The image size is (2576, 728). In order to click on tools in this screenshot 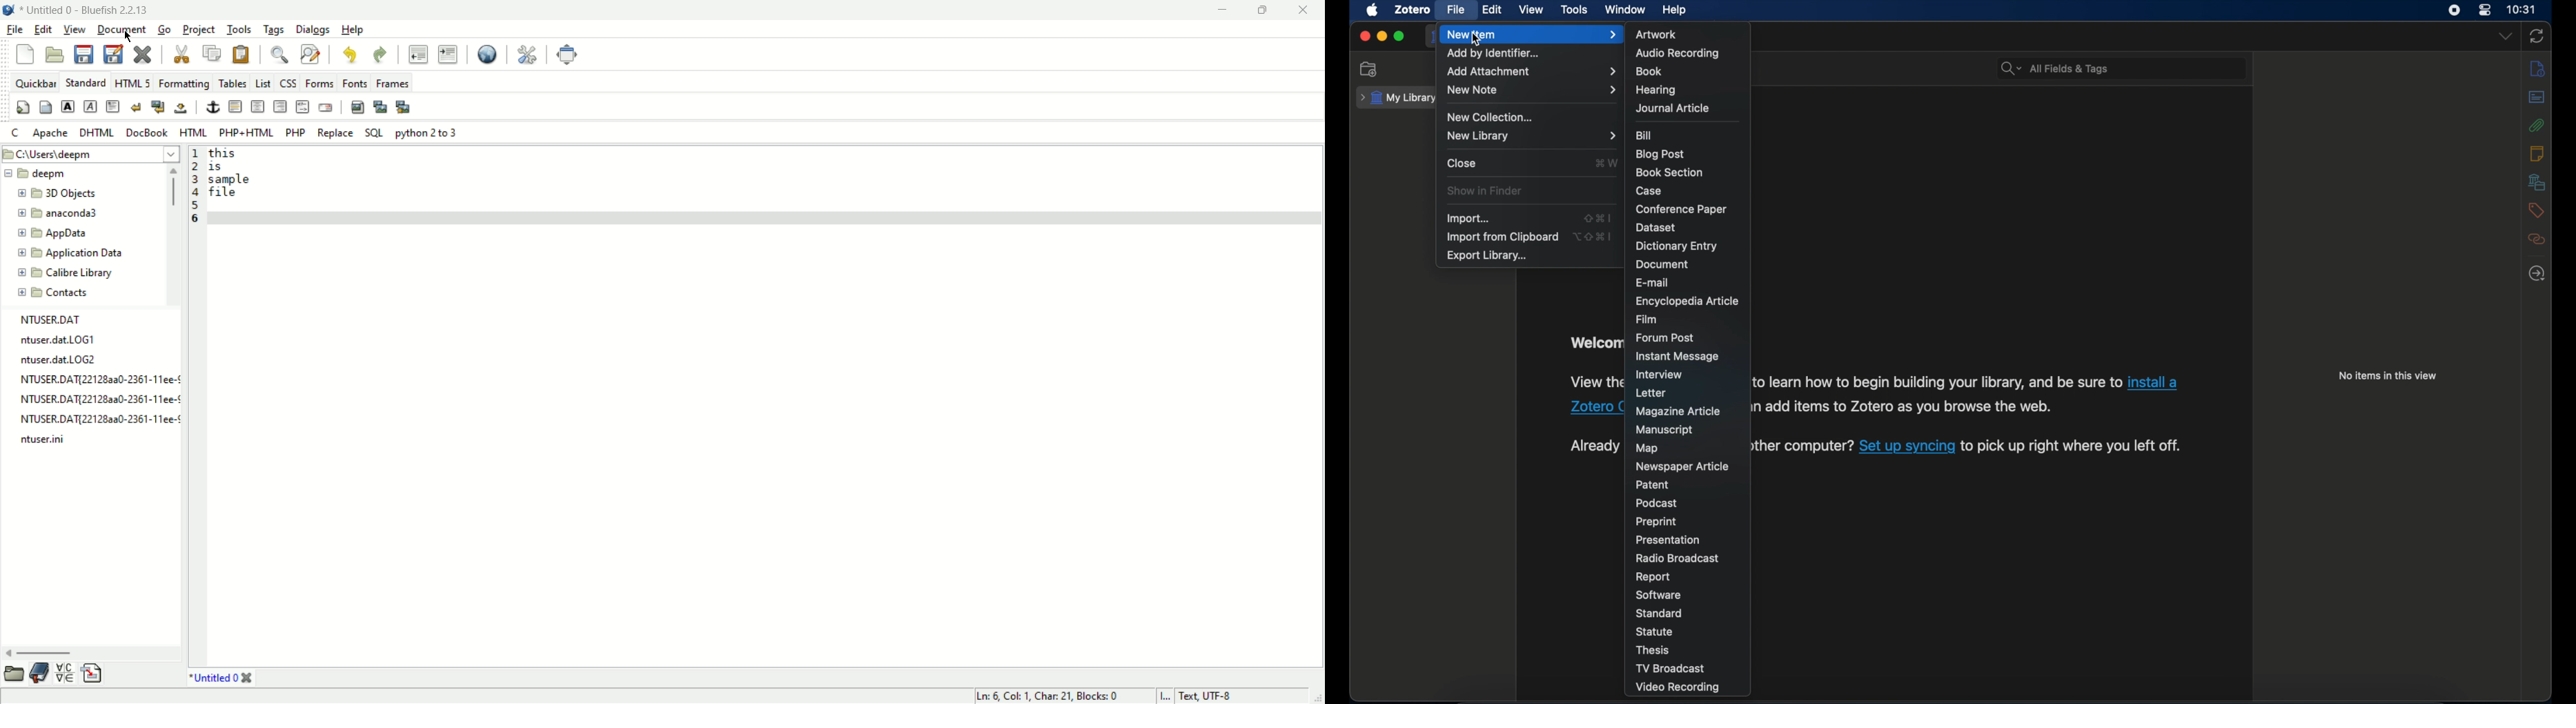, I will do `click(1574, 10)`.